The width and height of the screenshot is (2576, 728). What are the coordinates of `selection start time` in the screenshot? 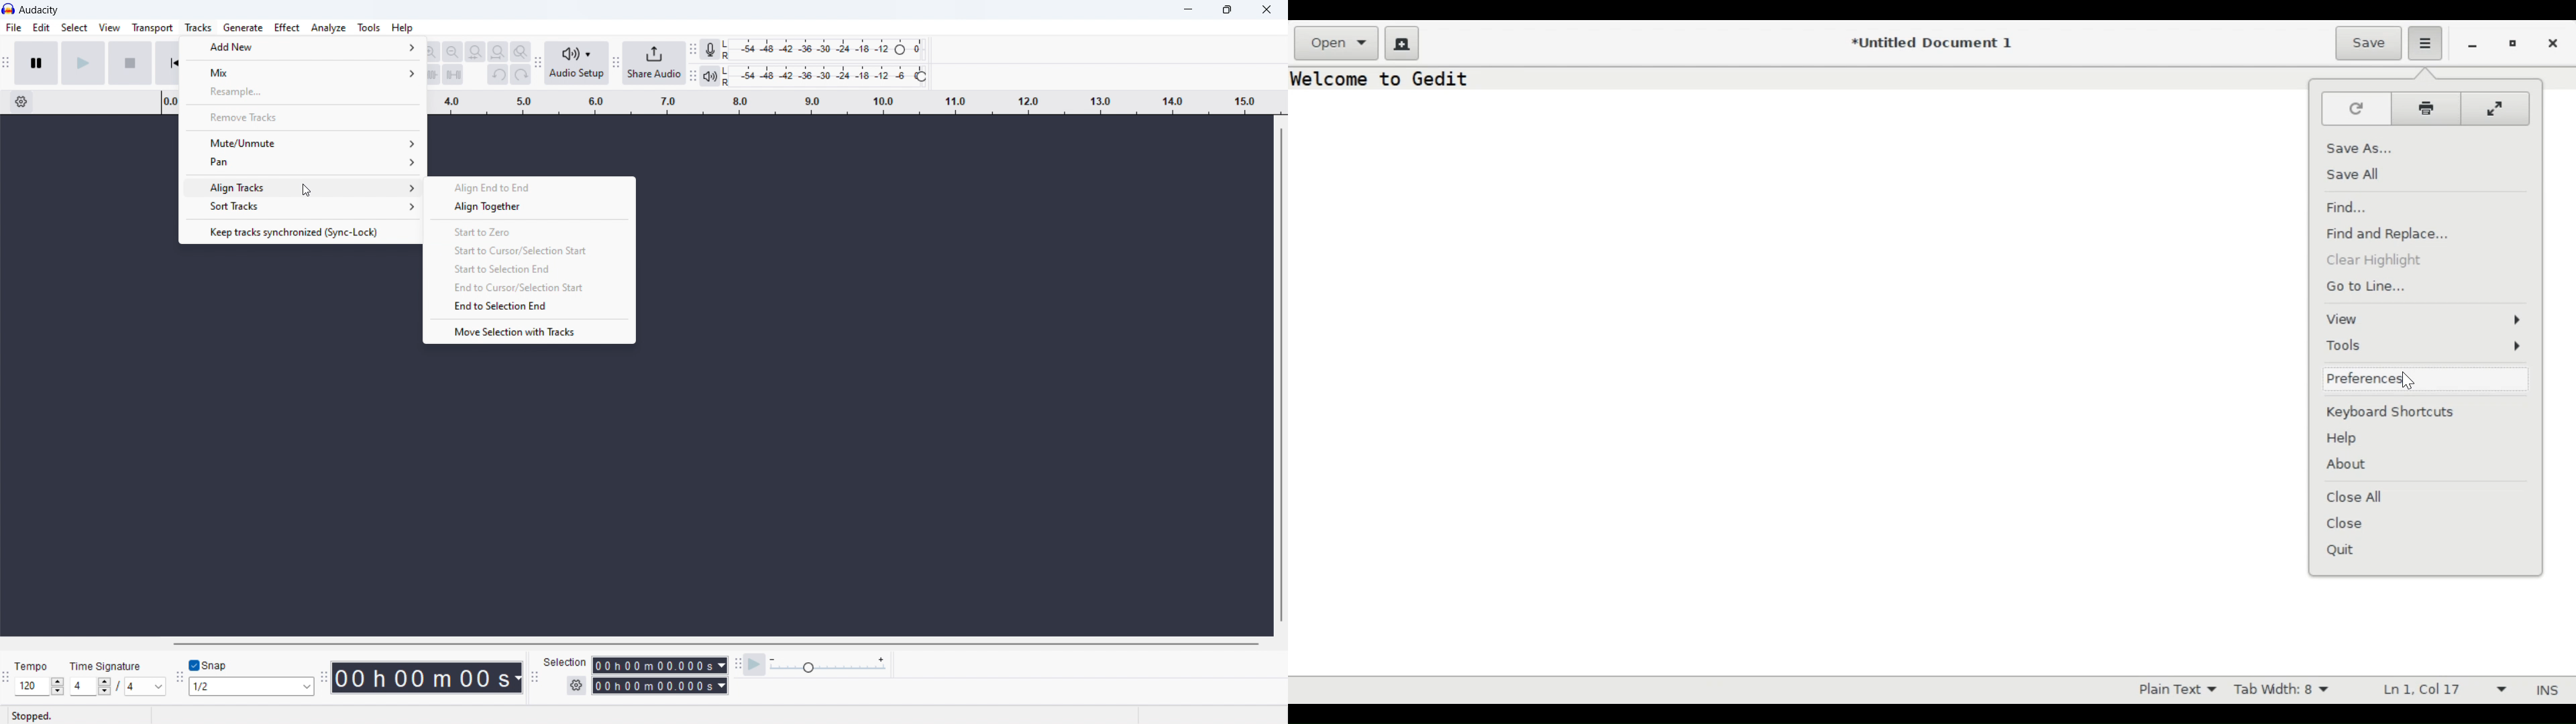 It's located at (660, 665).